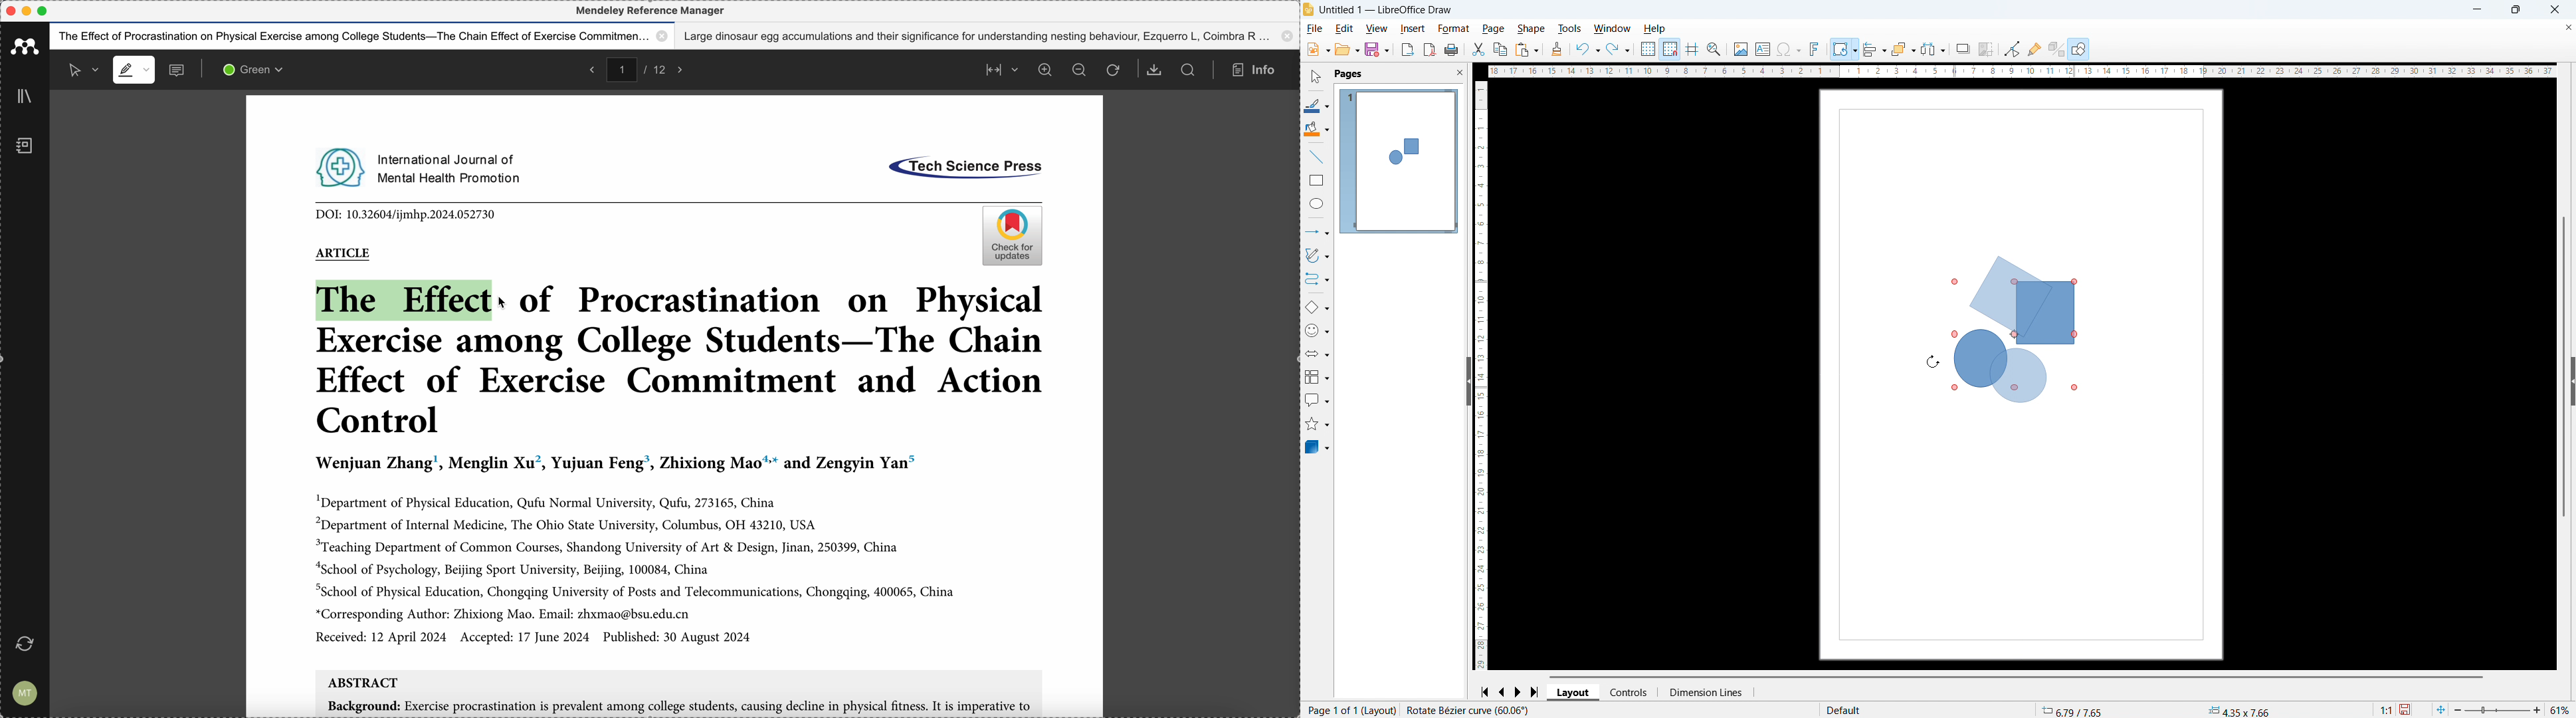 This screenshot has width=2576, height=728. What do you see at coordinates (1155, 70) in the screenshot?
I see `download document` at bounding box center [1155, 70].